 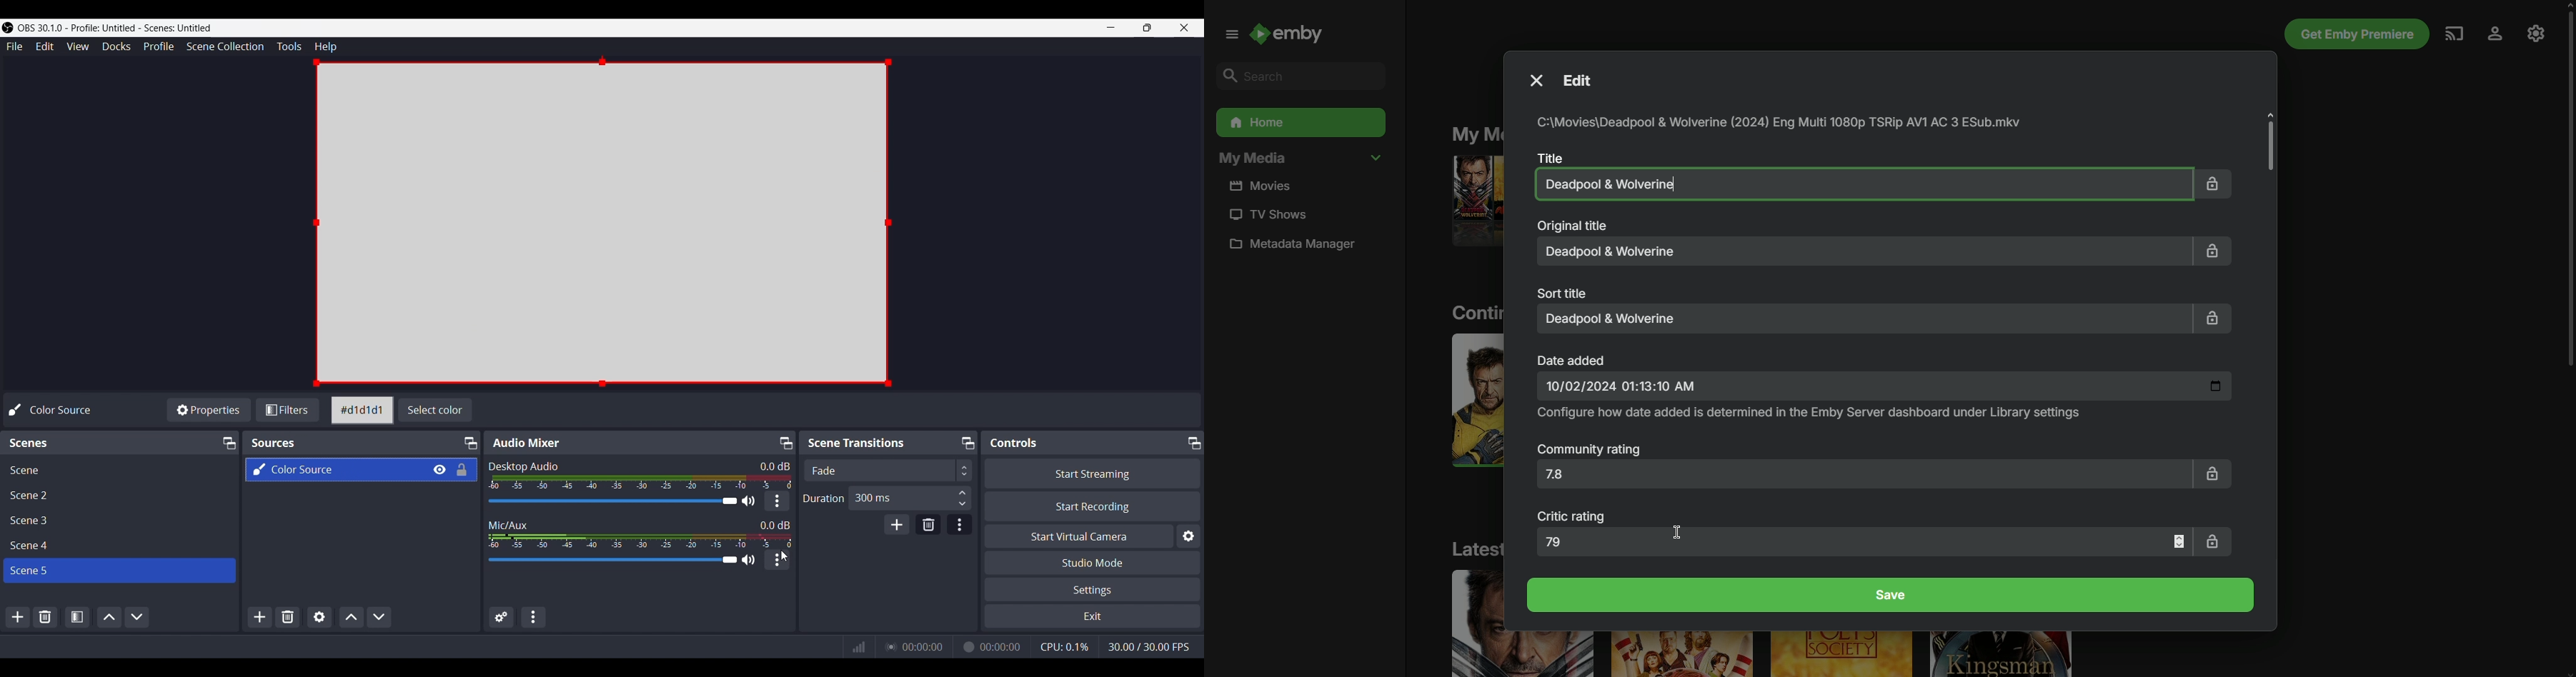 I want to click on Date added, so click(x=1573, y=359).